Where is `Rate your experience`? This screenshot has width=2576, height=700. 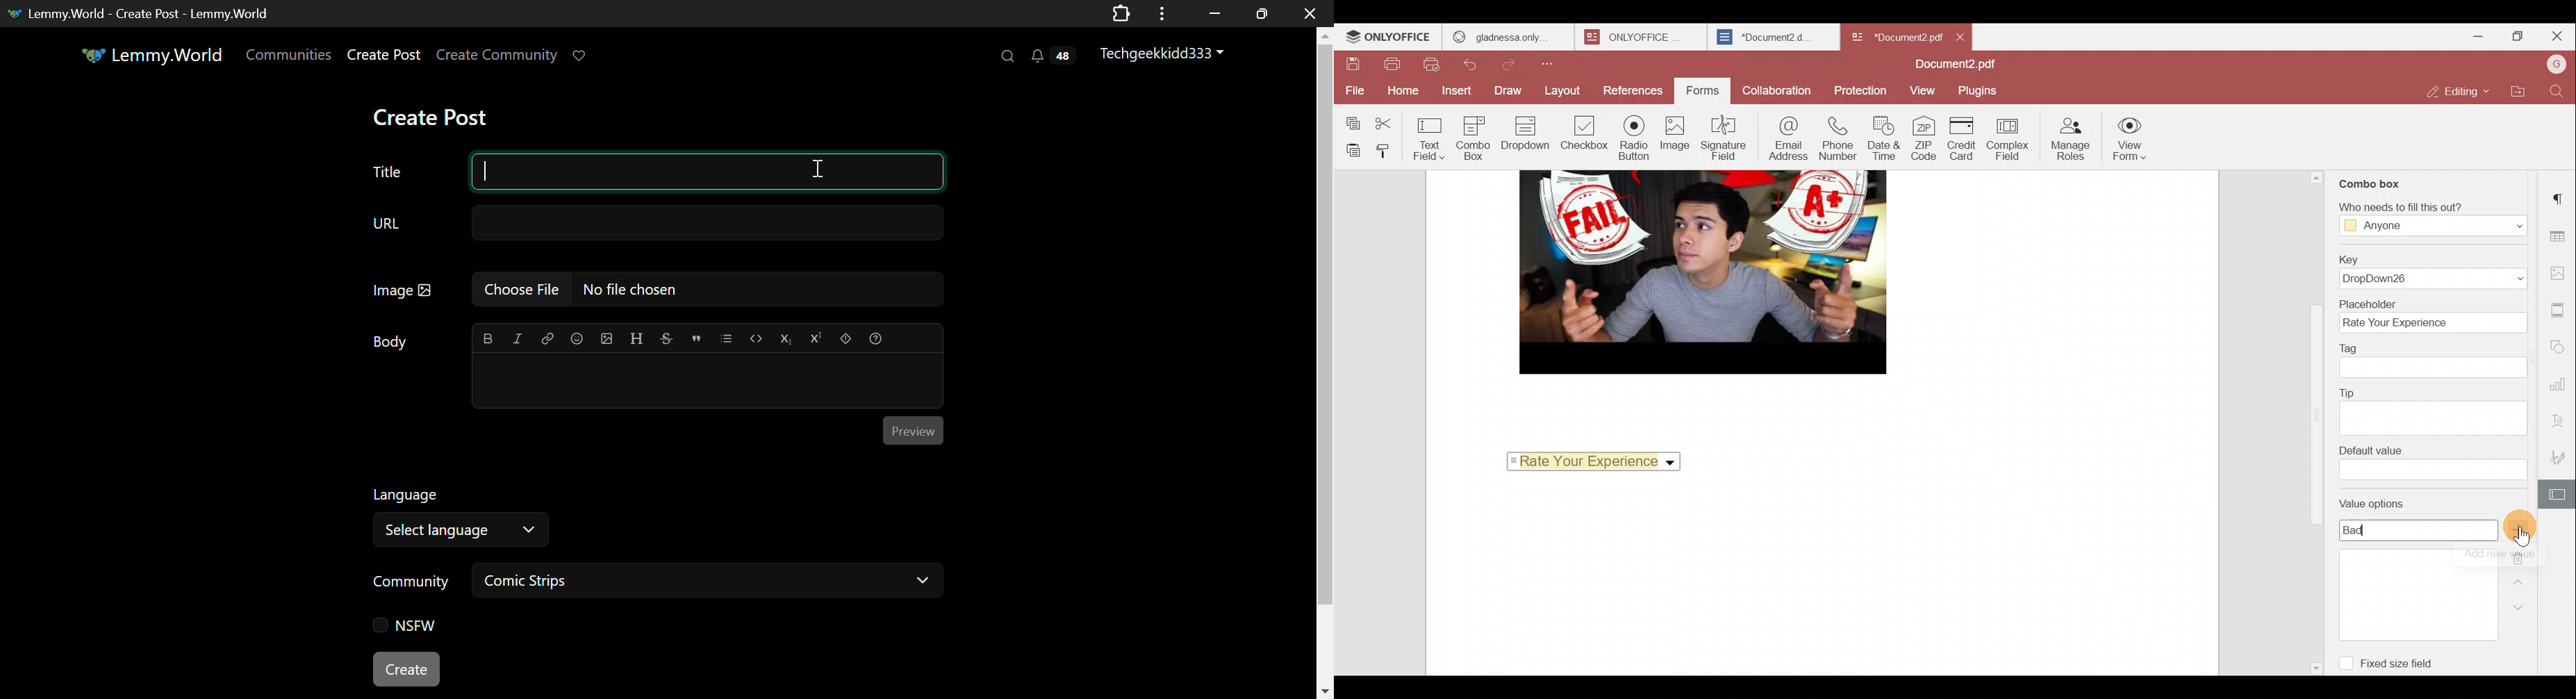 Rate your experience is located at coordinates (1591, 460).